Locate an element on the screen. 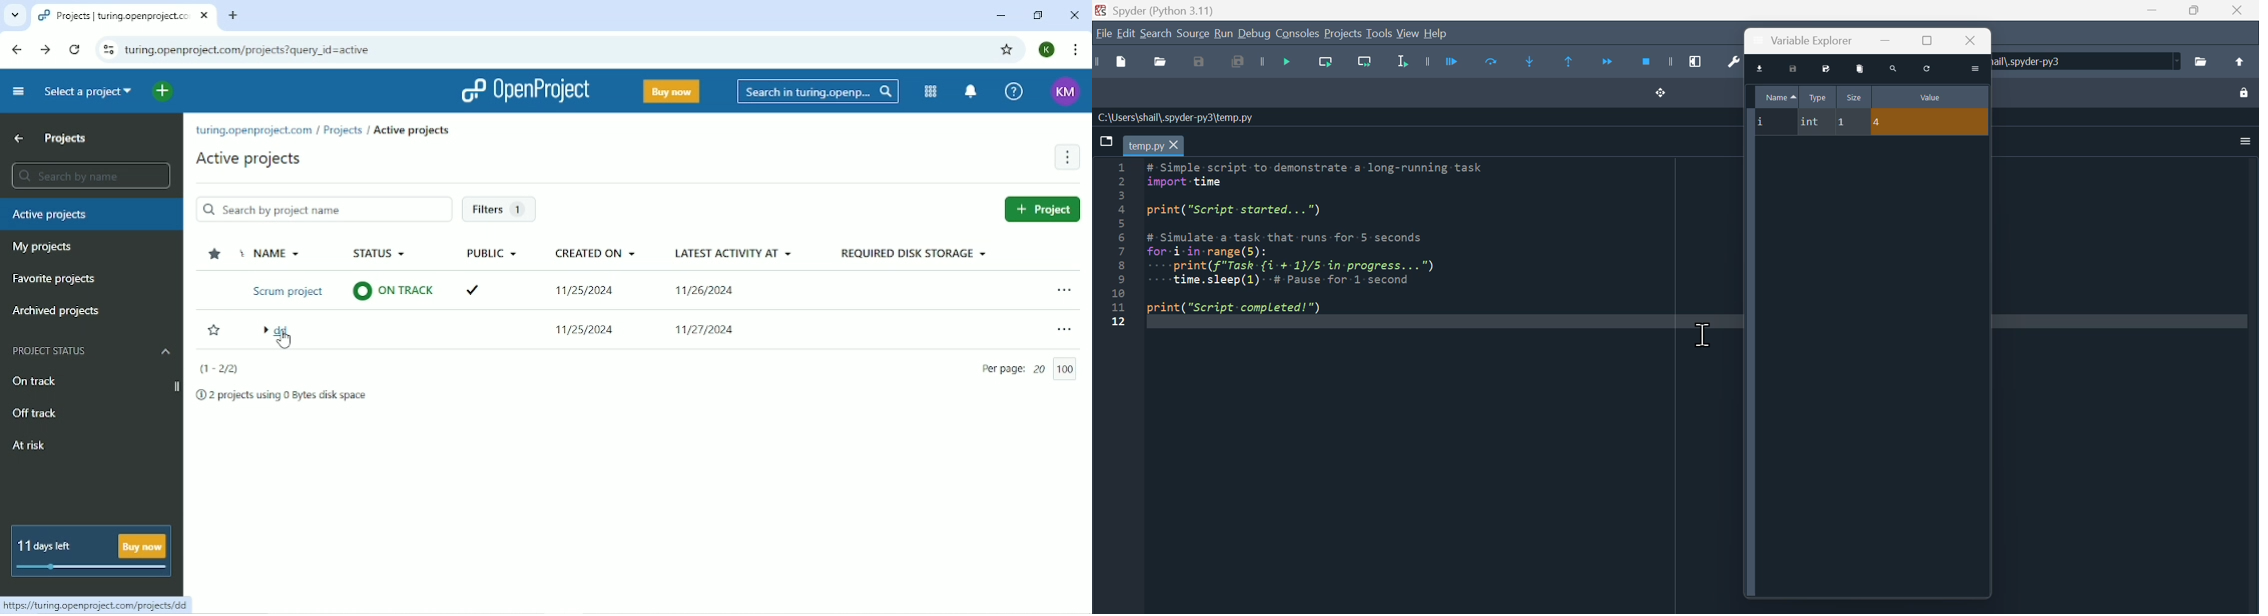  New file is located at coordinates (1114, 62).